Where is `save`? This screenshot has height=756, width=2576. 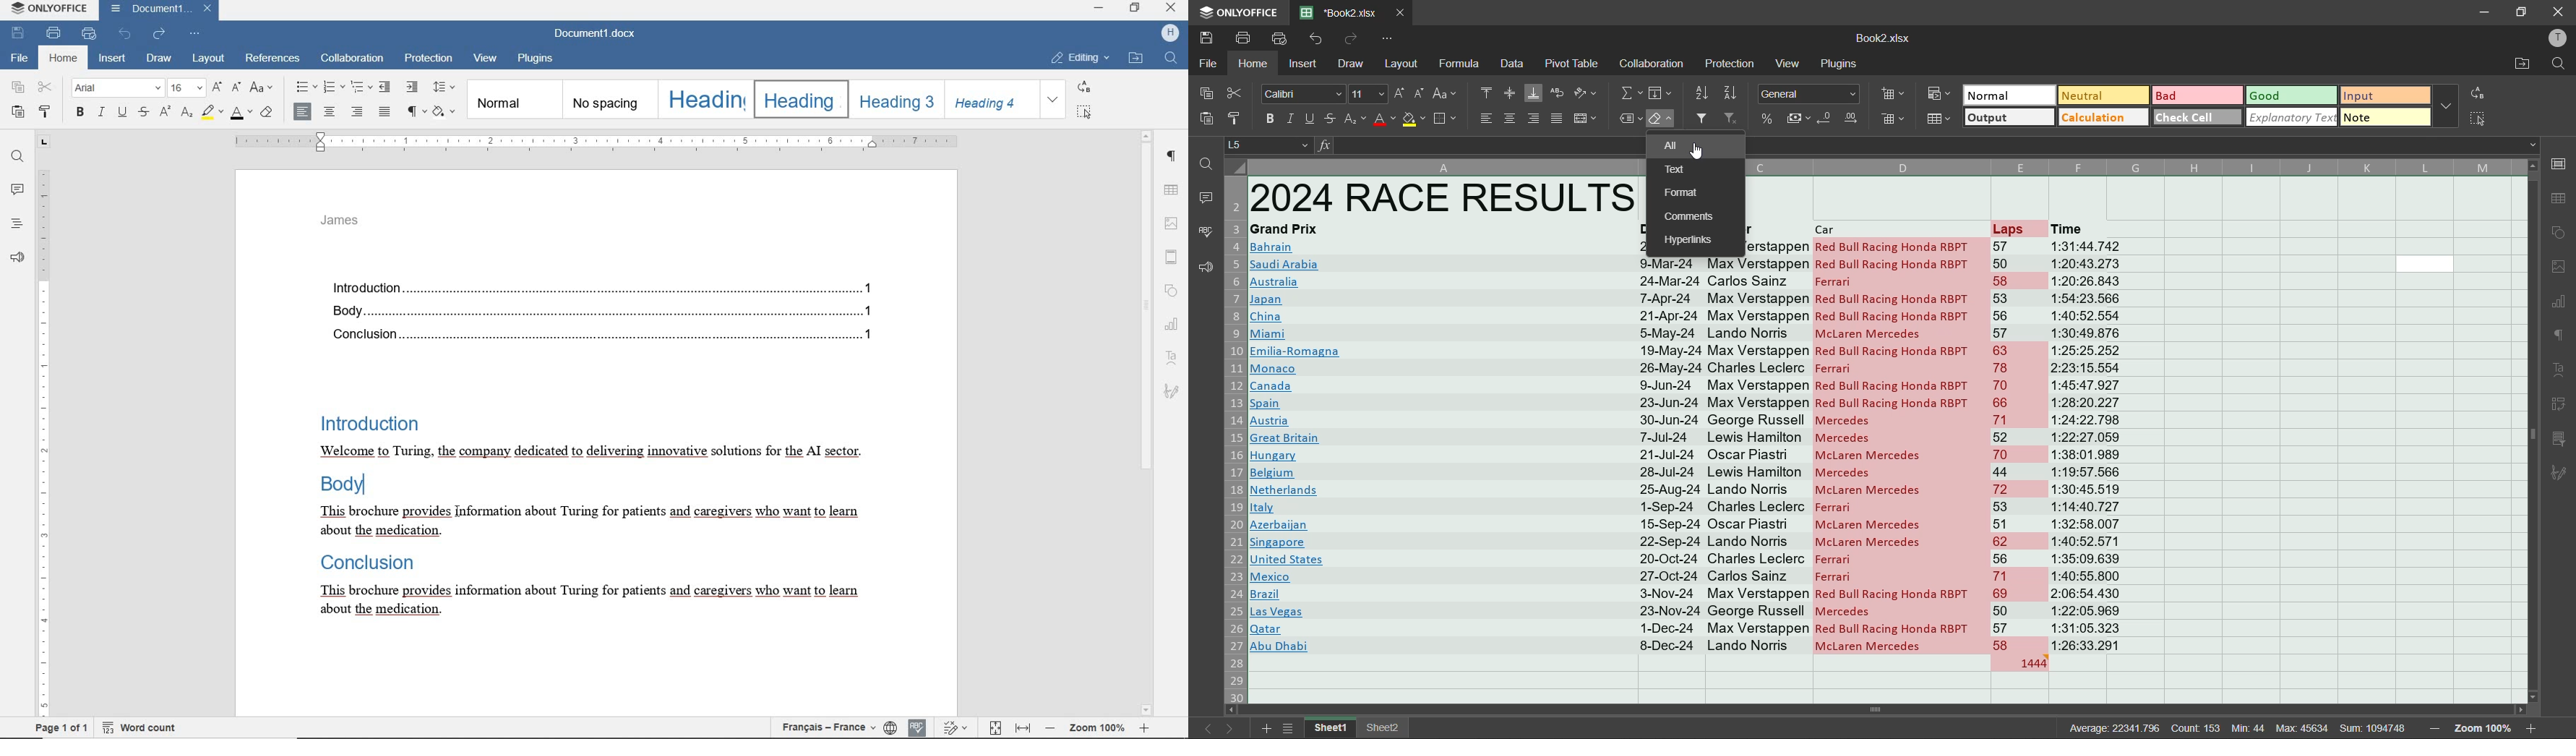 save is located at coordinates (1205, 38).